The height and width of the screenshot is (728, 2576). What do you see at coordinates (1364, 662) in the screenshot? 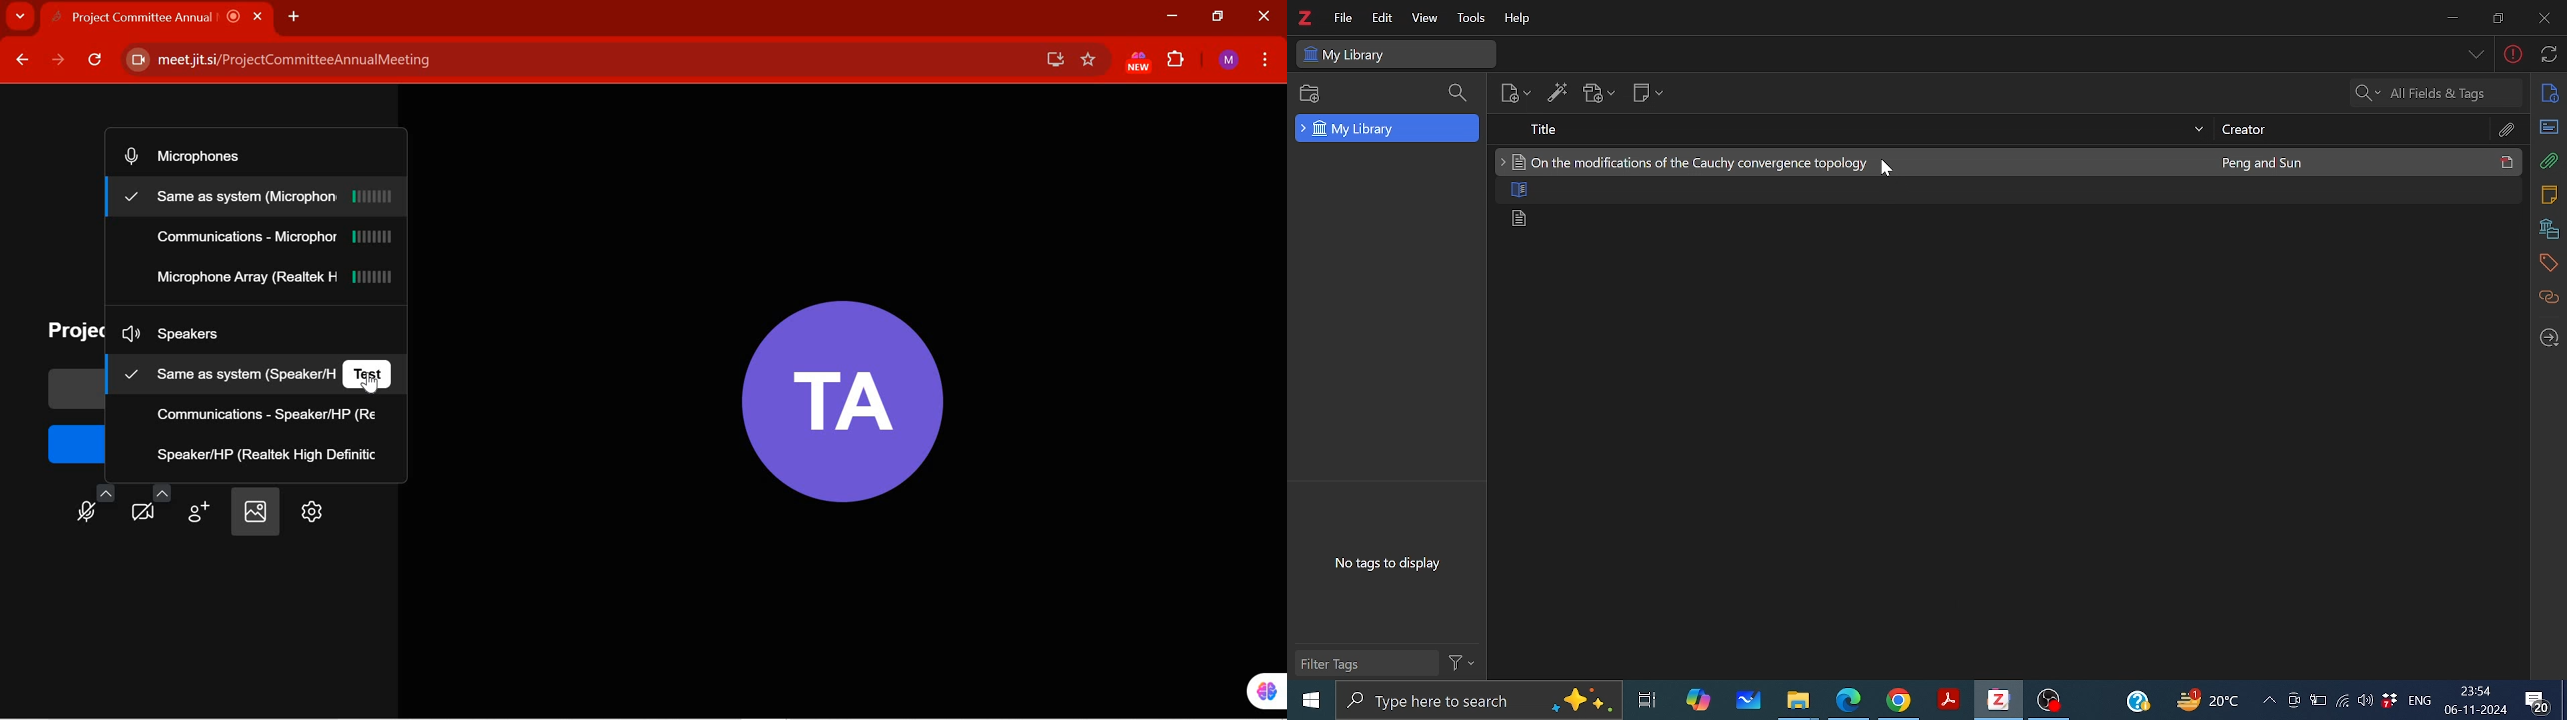
I see `Filter Tags` at bounding box center [1364, 662].